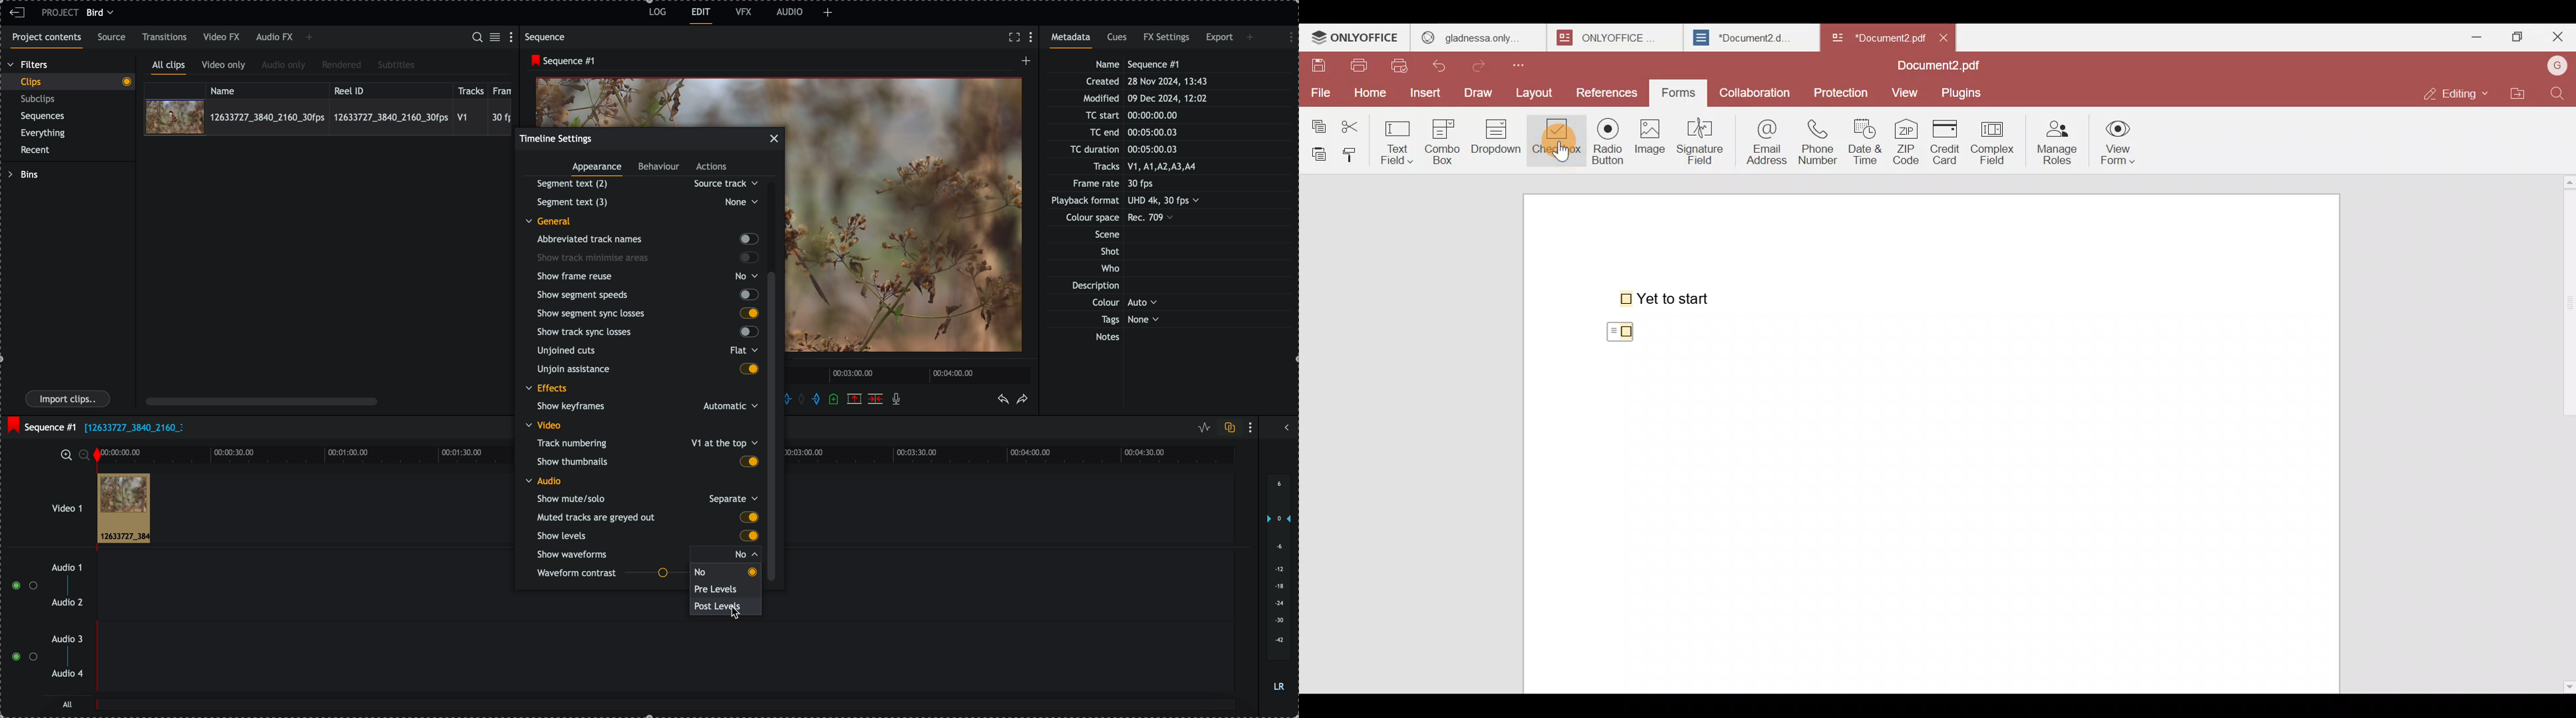 The width and height of the screenshot is (2576, 728). What do you see at coordinates (43, 118) in the screenshot?
I see `sequences` at bounding box center [43, 118].